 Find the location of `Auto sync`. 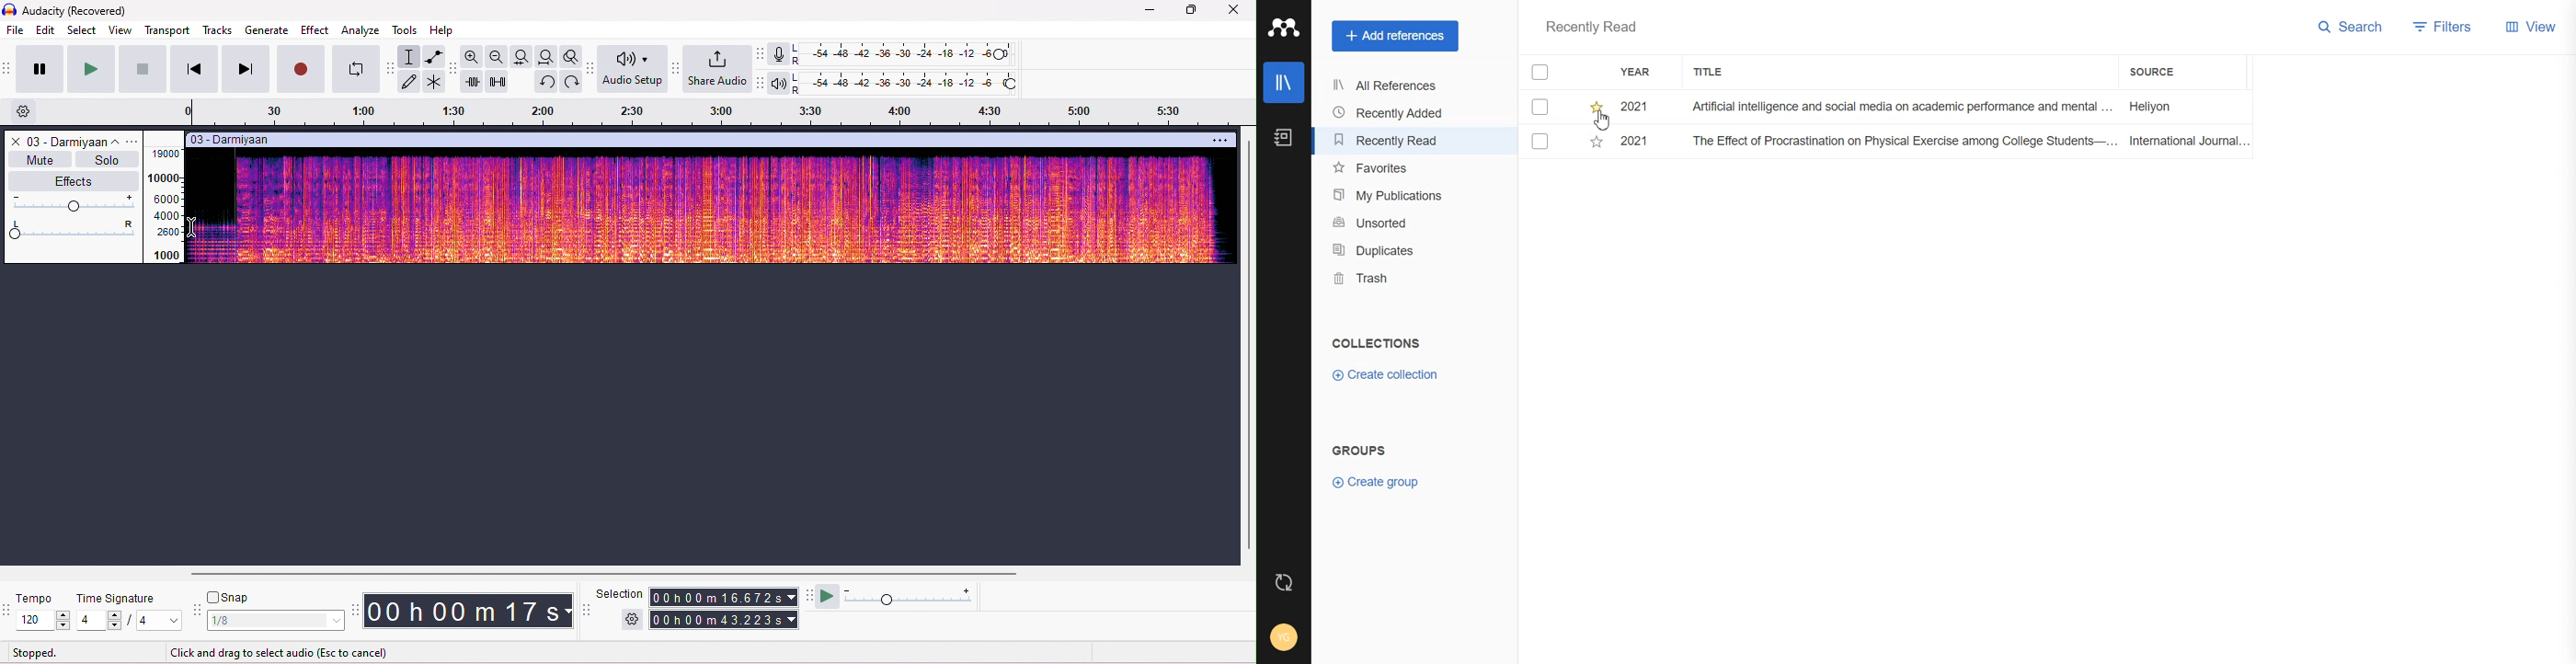

Auto sync is located at coordinates (1284, 582).